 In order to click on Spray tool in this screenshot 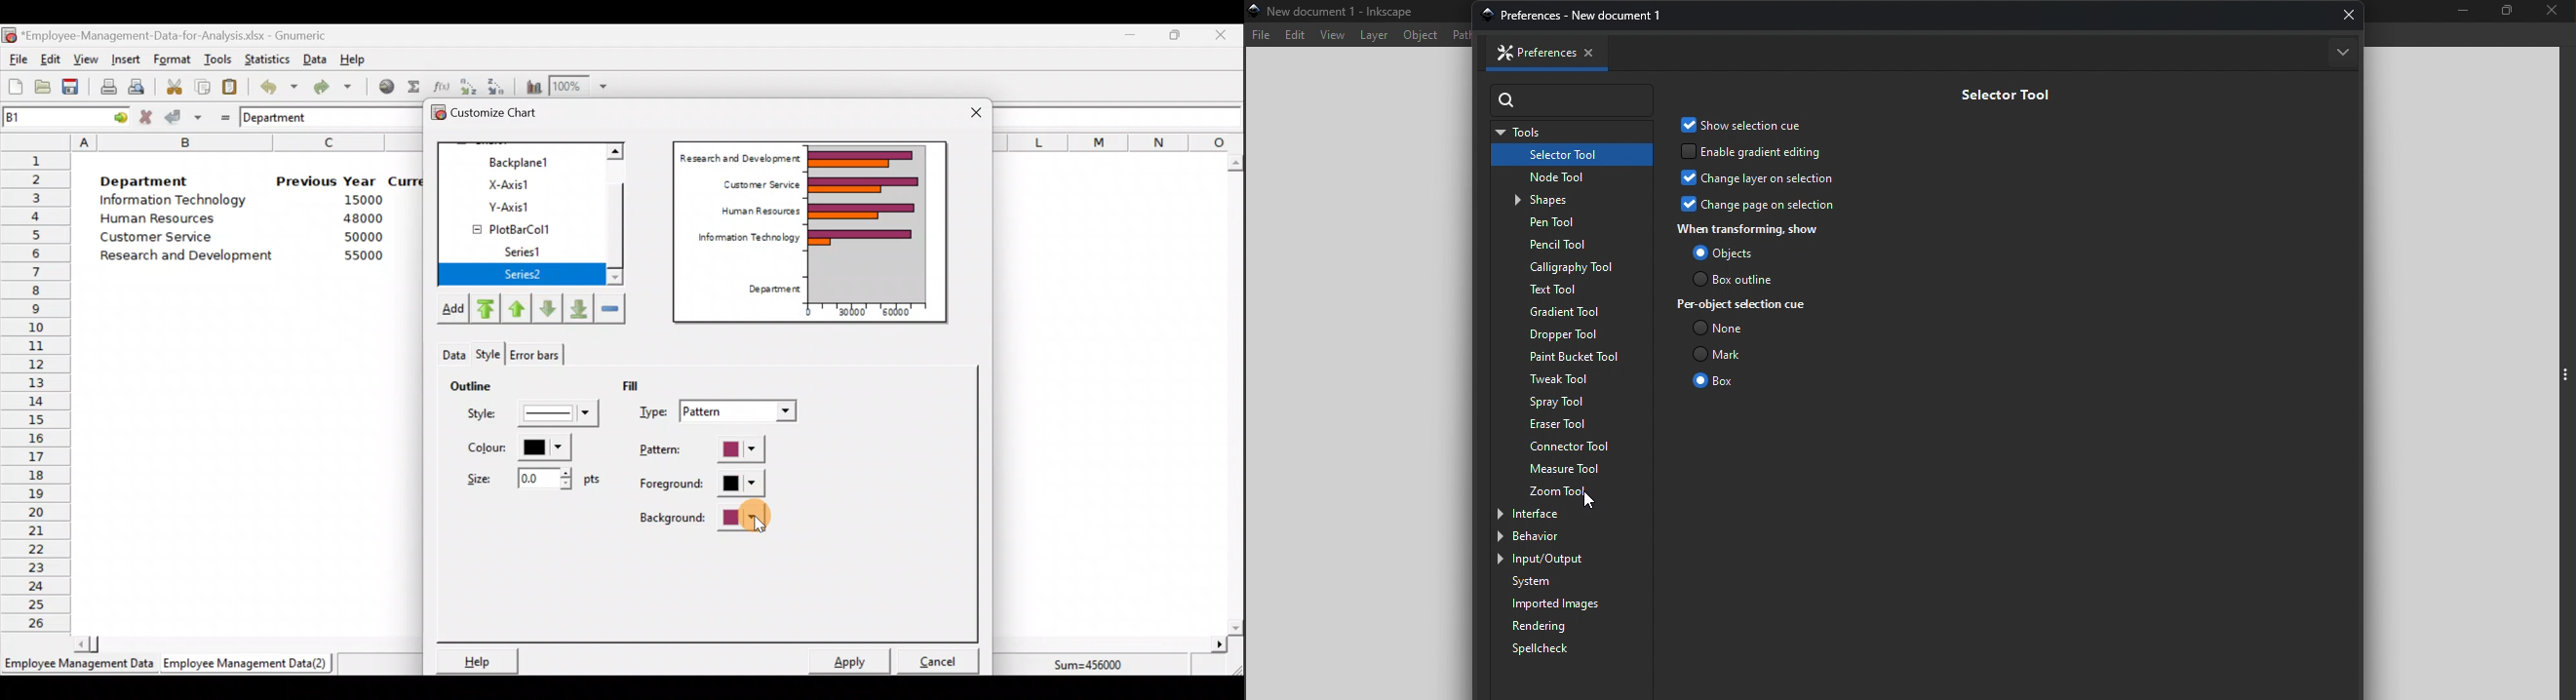, I will do `click(1574, 401)`.